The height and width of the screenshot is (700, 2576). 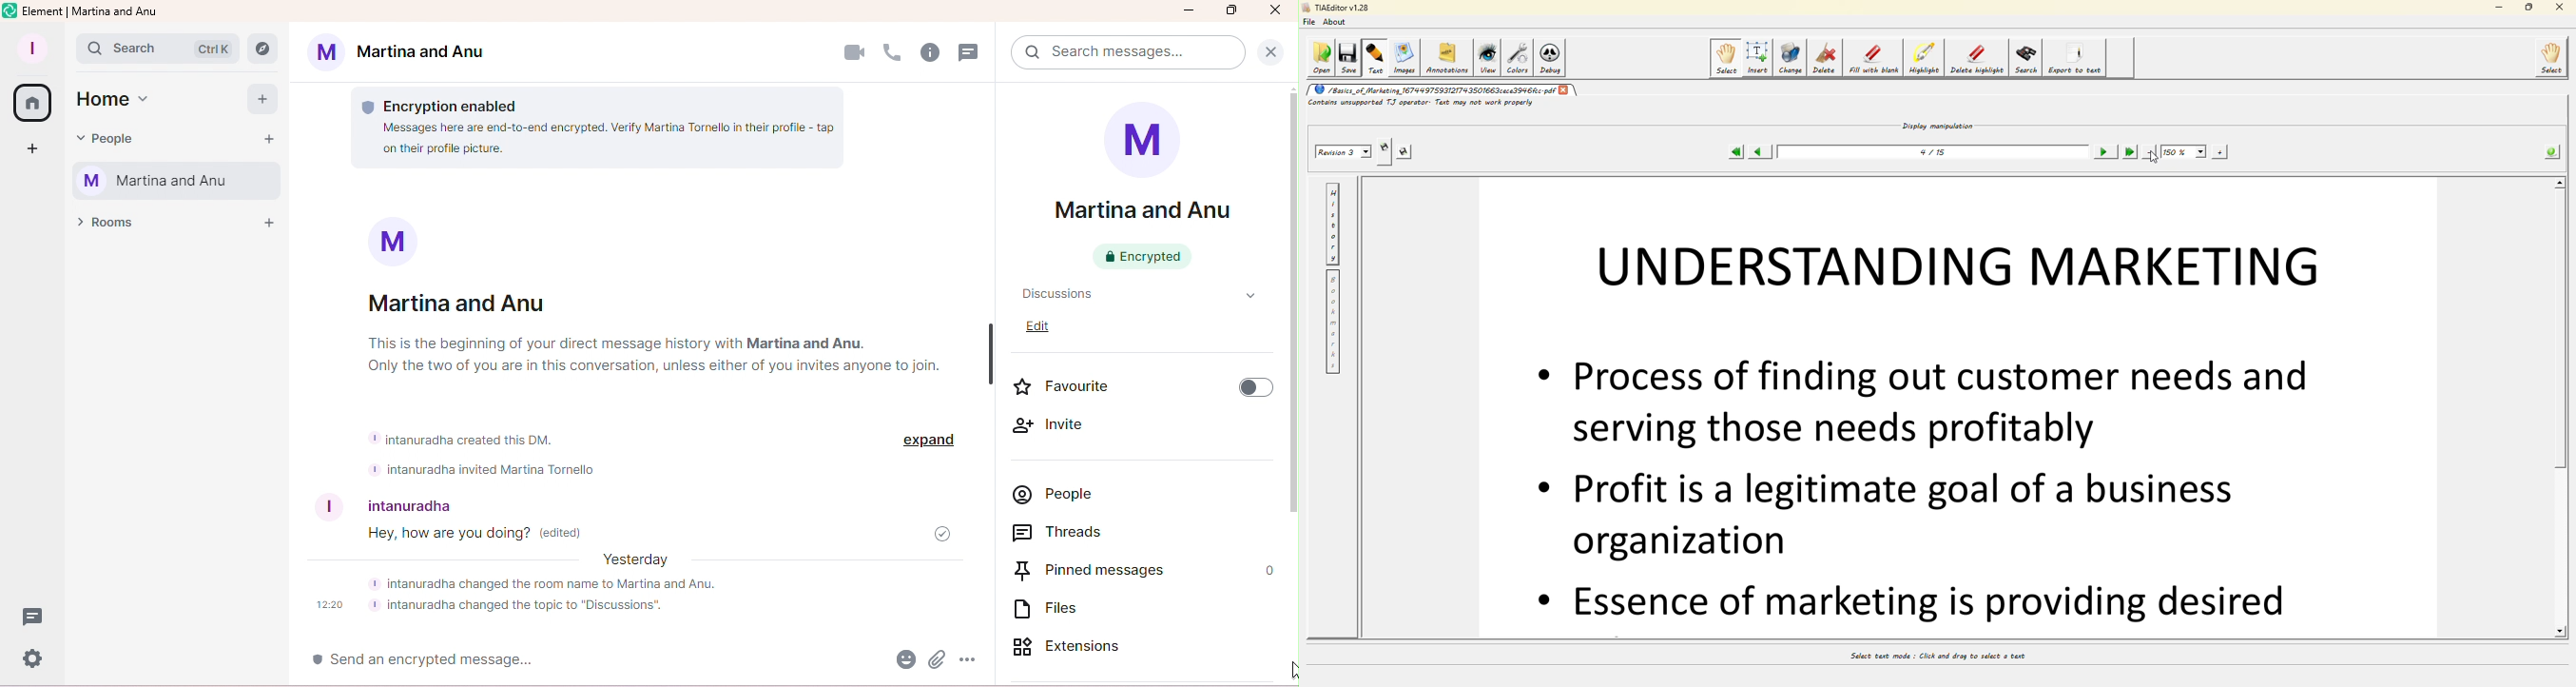 I want to click on Martina and Anu, so click(x=404, y=54).